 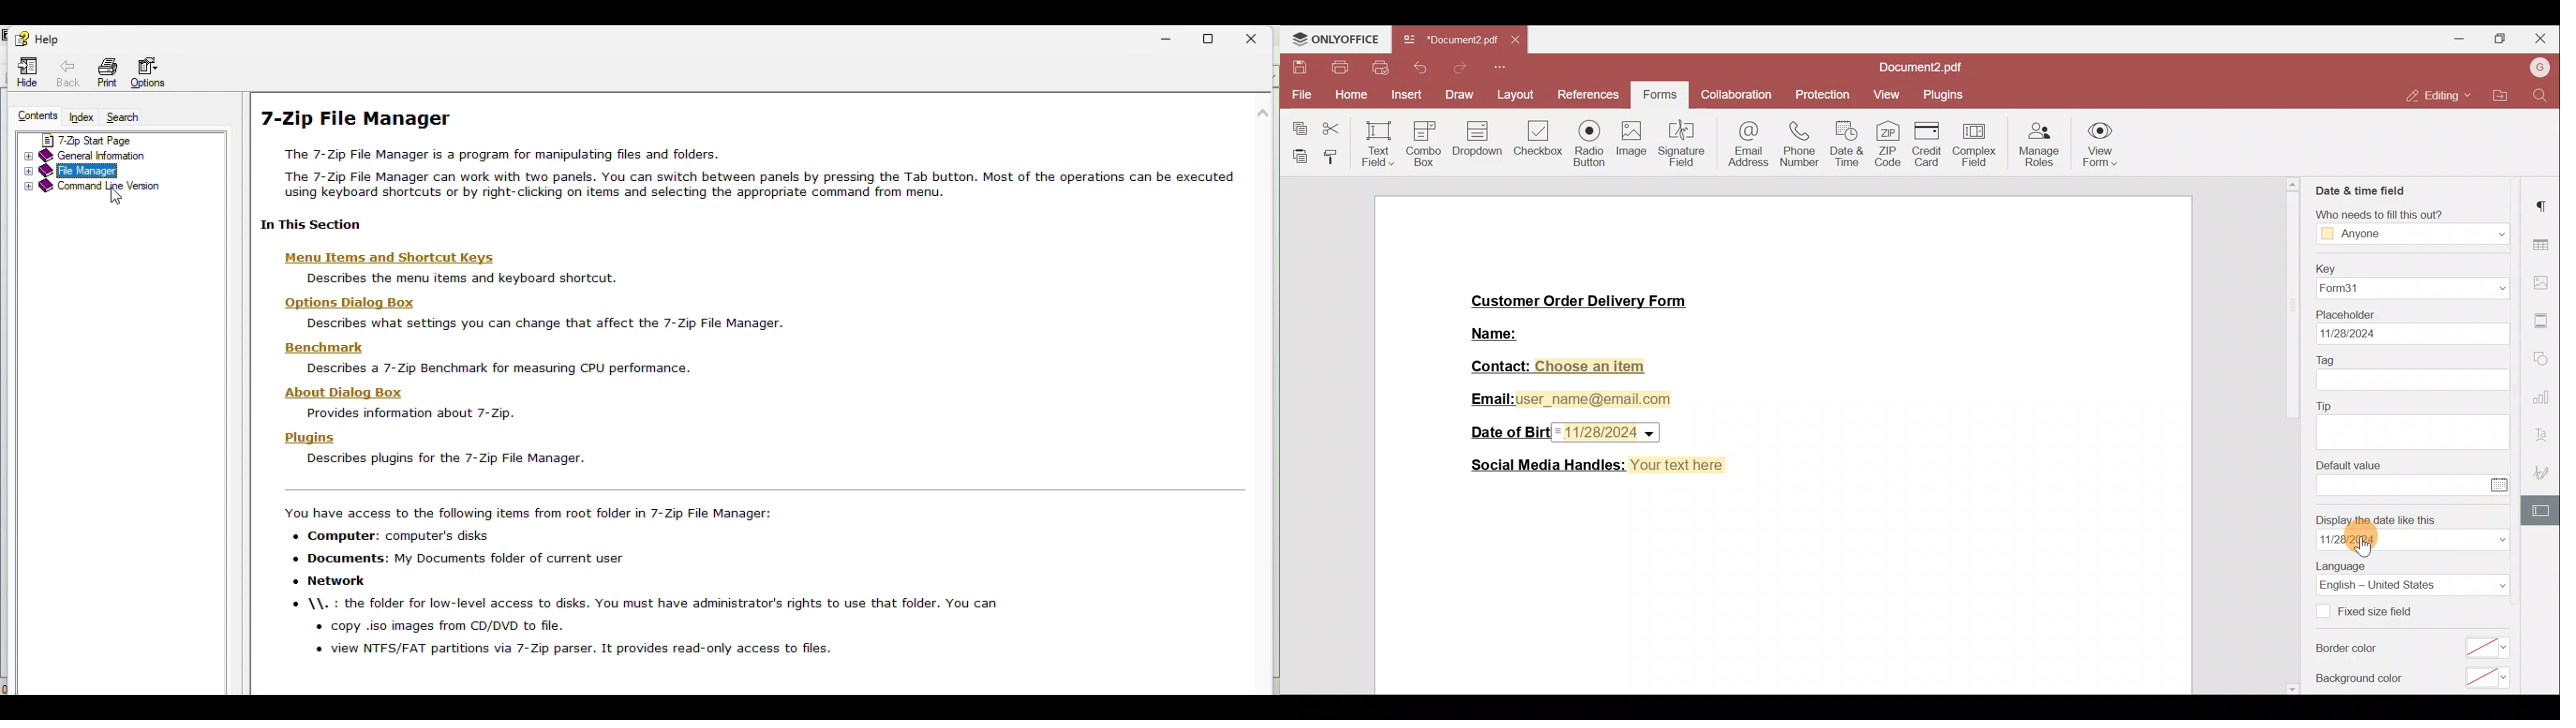 I want to click on Name:, so click(x=1497, y=332).